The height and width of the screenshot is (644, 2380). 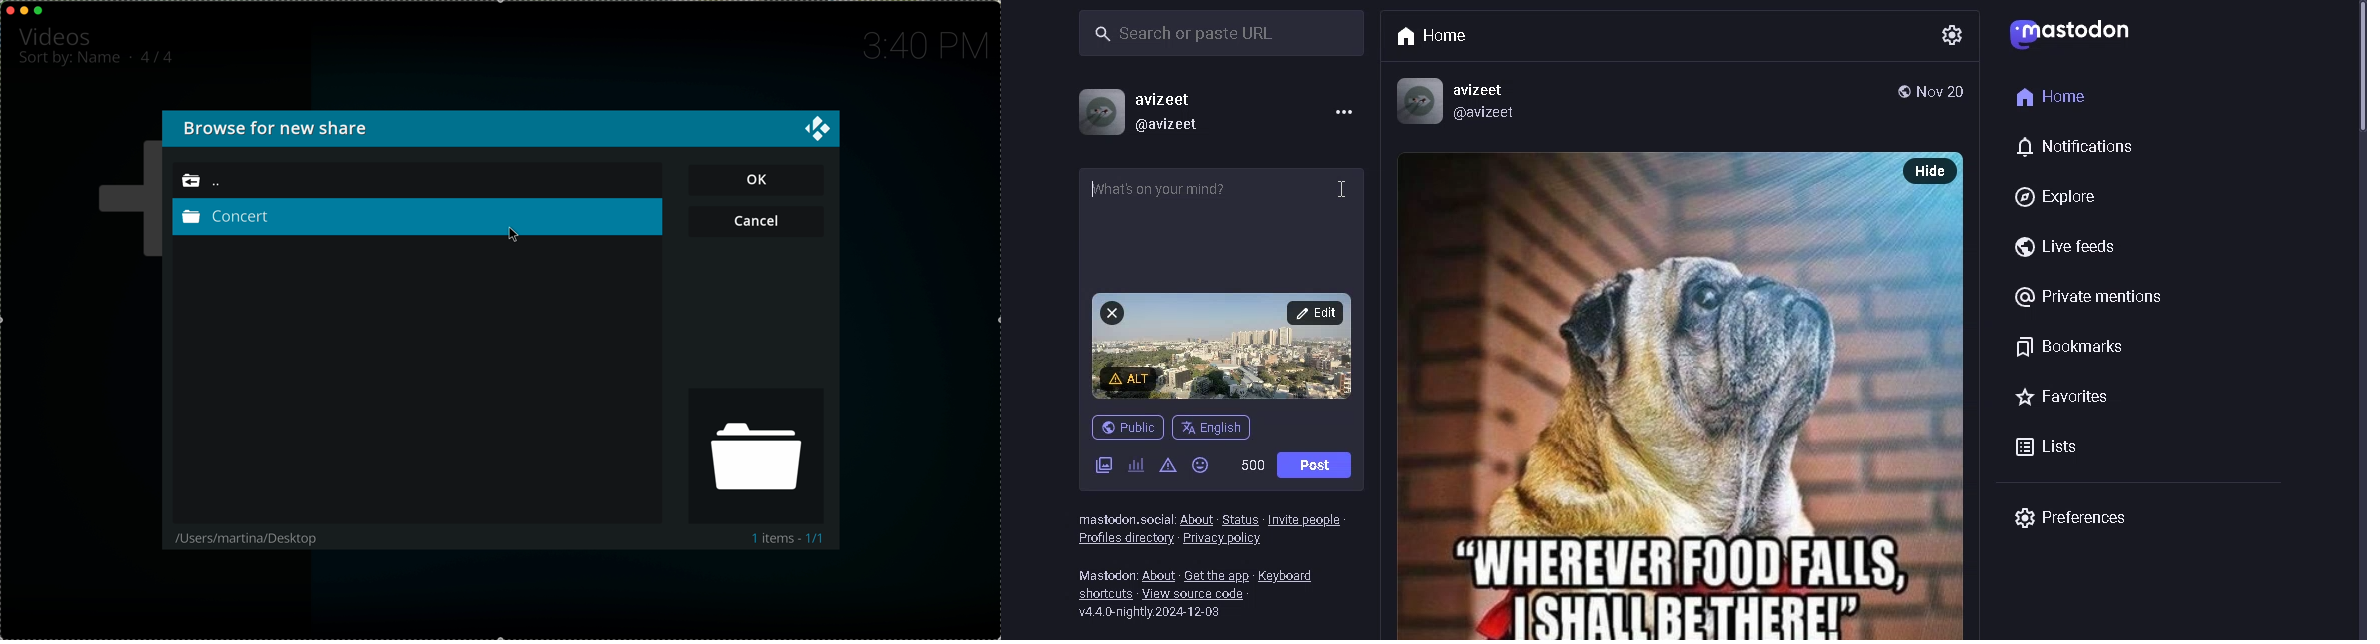 I want to click on profile picture, so click(x=1100, y=110).